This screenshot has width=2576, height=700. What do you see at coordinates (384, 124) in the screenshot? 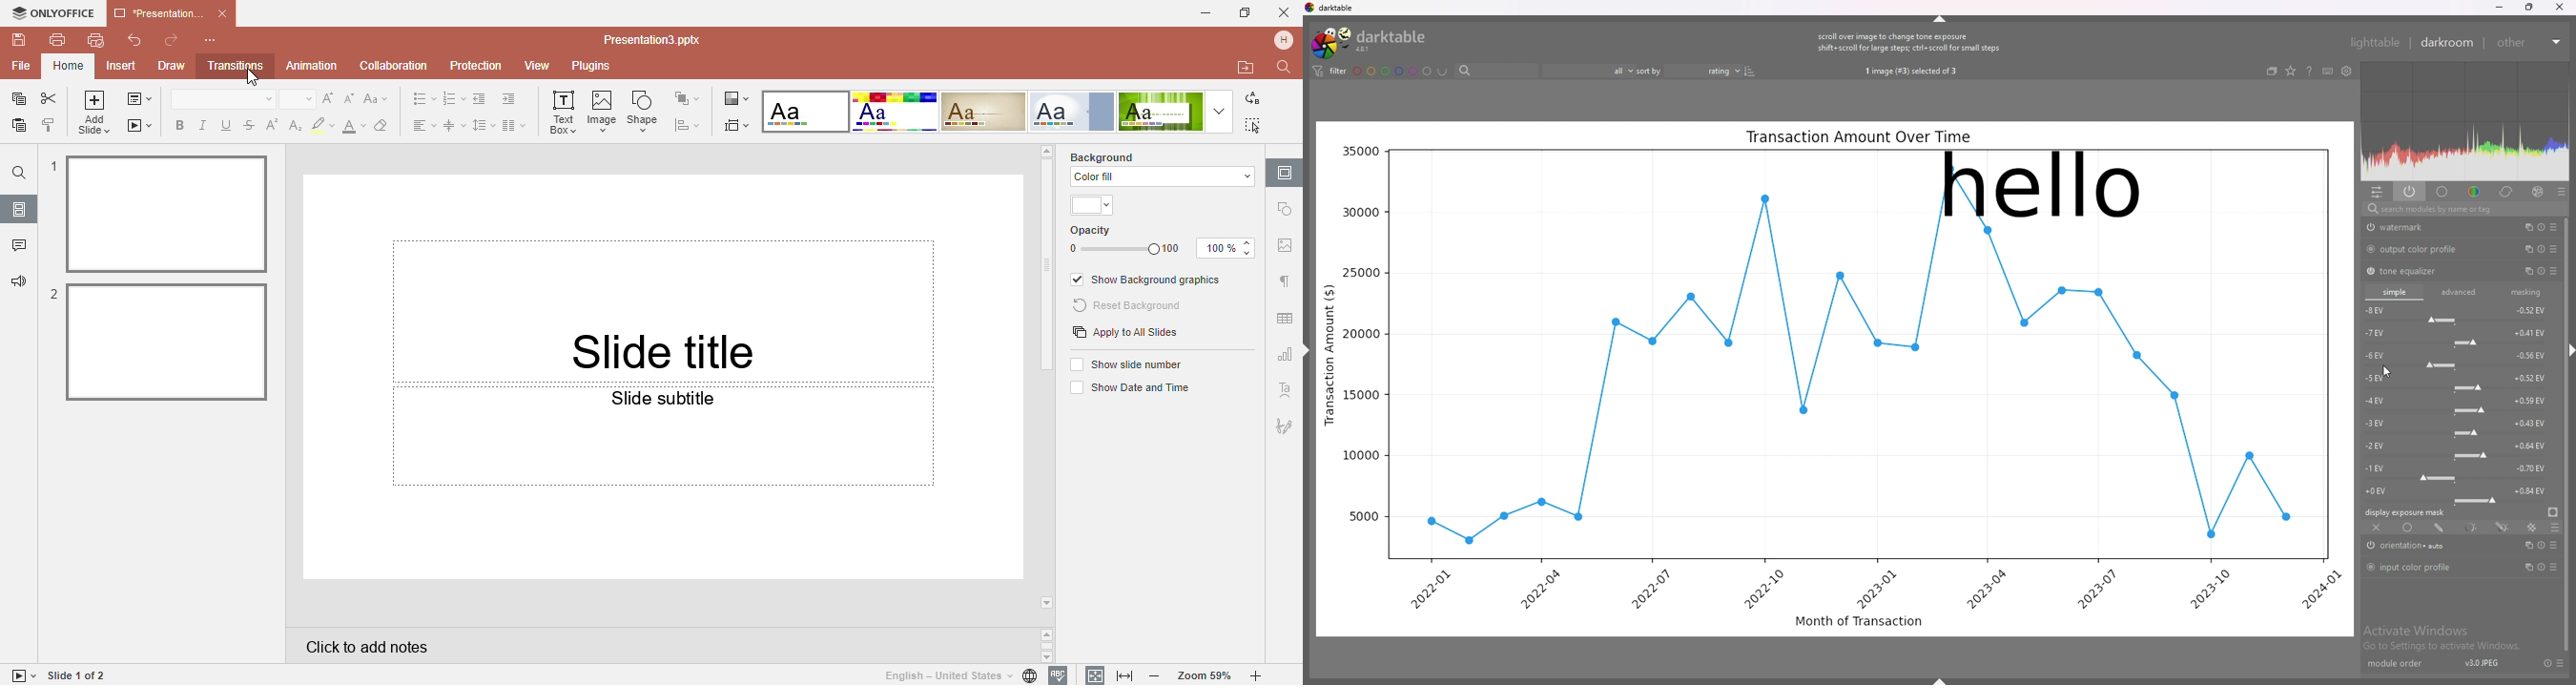
I see `Clear style` at bounding box center [384, 124].